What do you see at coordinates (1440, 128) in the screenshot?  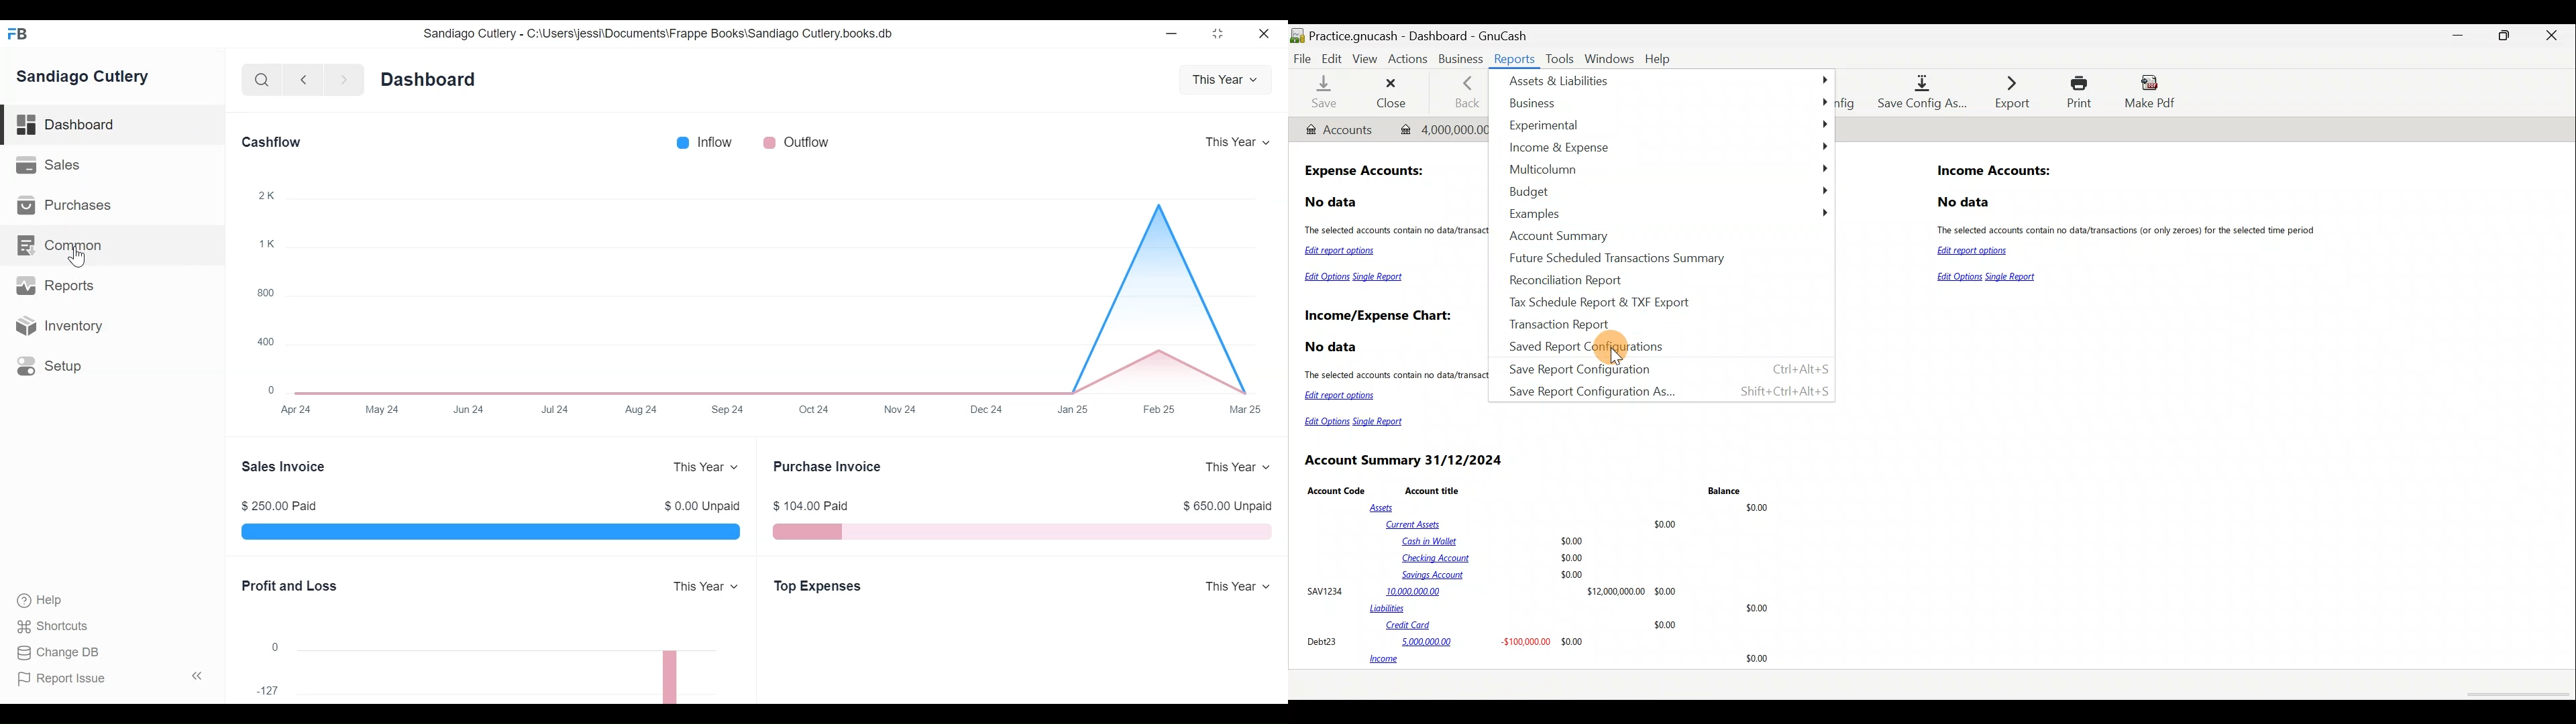 I see `Transaction` at bounding box center [1440, 128].